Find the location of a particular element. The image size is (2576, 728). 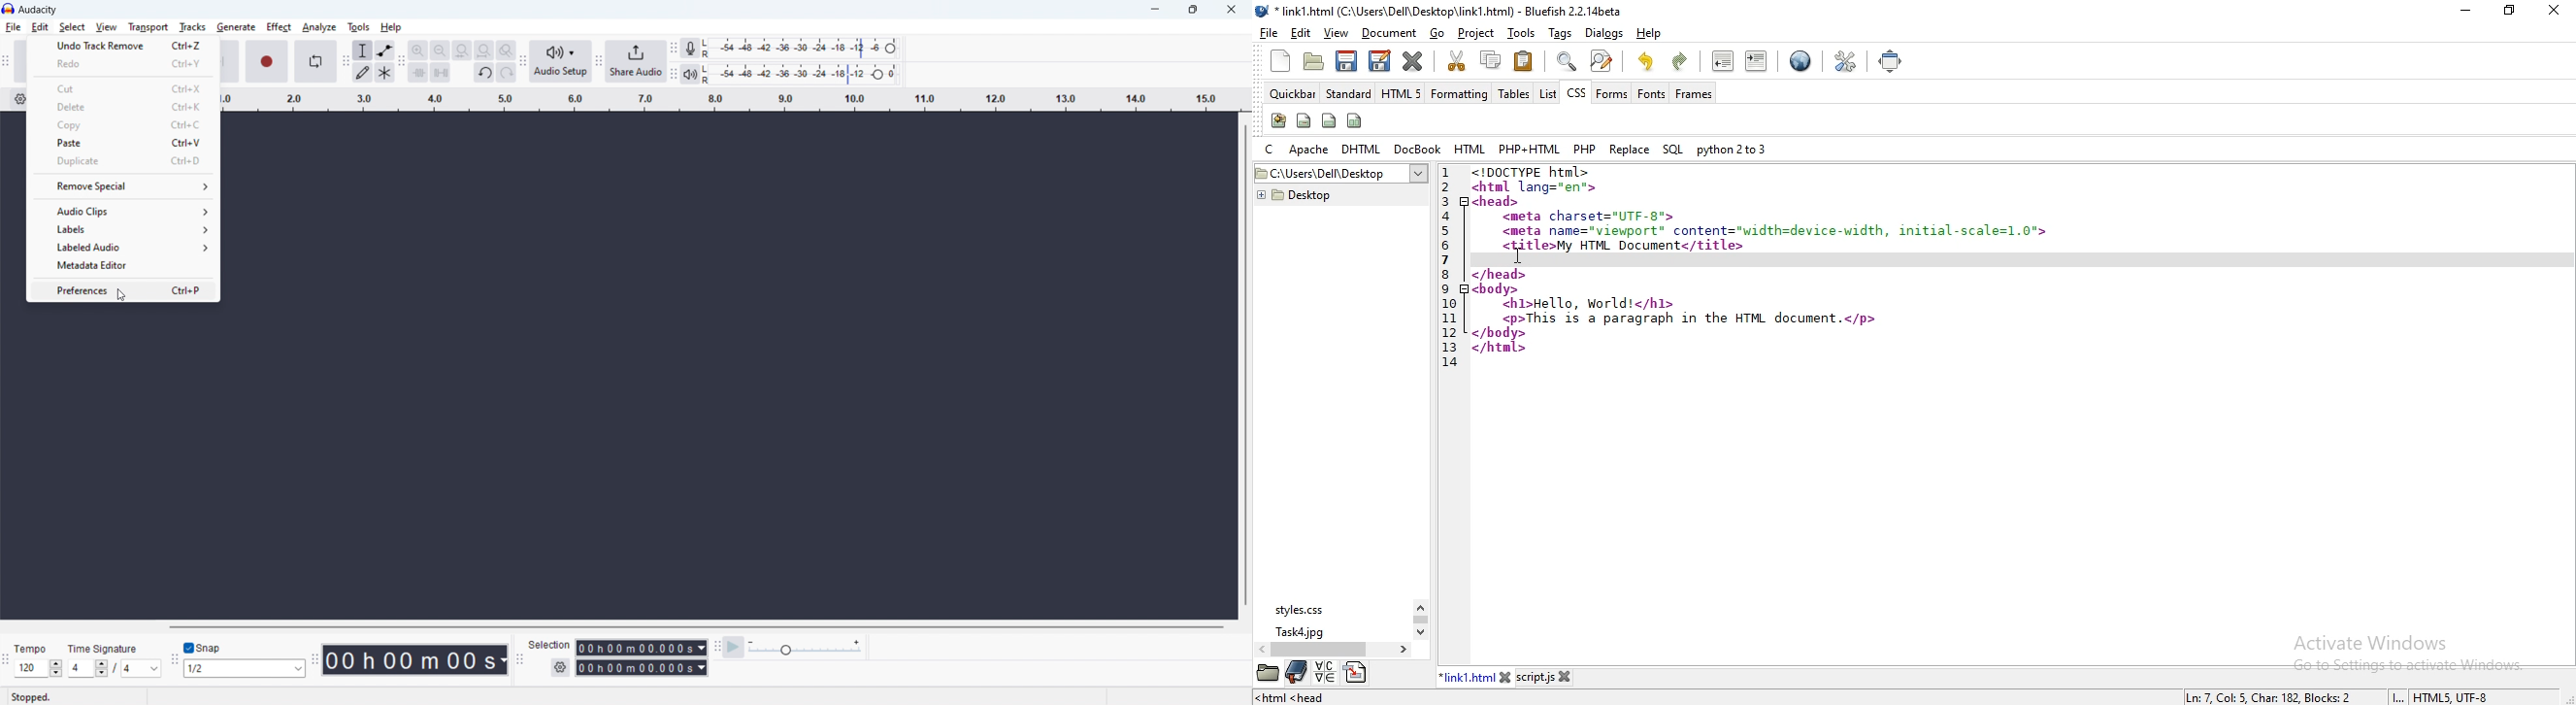

preferences is located at coordinates (123, 290).